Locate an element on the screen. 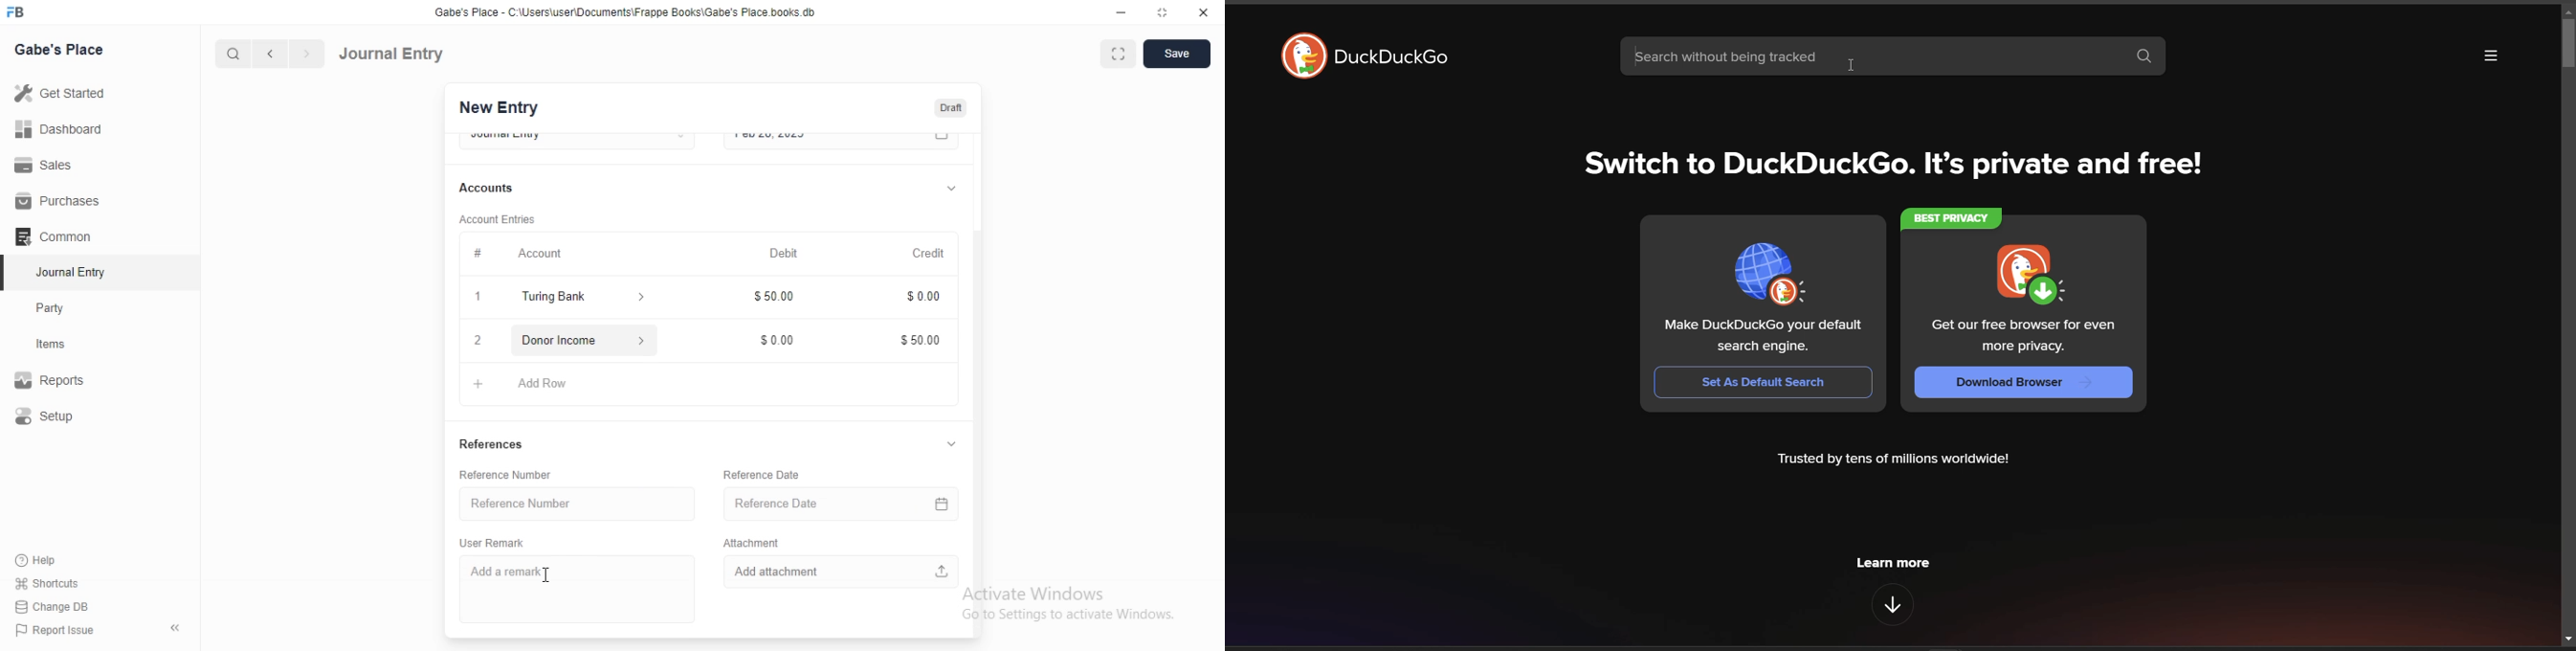 This screenshot has height=672, width=2576. Debit is located at coordinates (785, 254).